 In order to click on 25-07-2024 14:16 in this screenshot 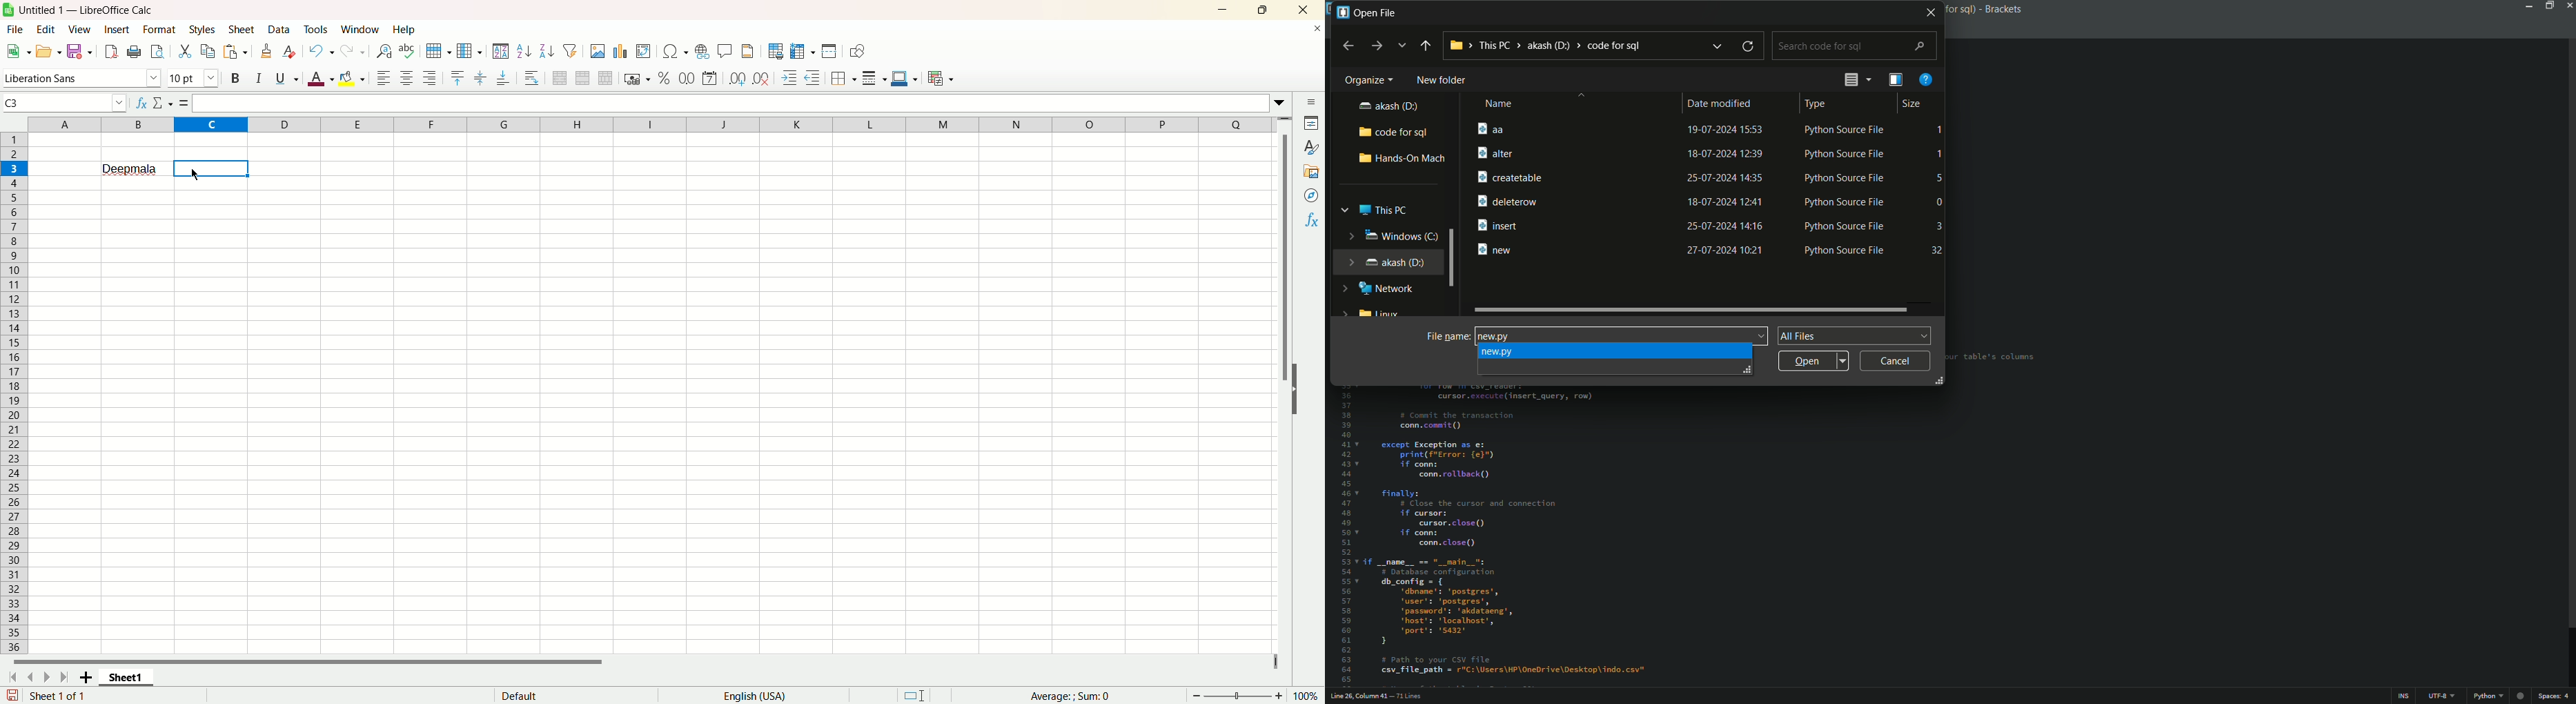, I will do `click(1724, 224)`.